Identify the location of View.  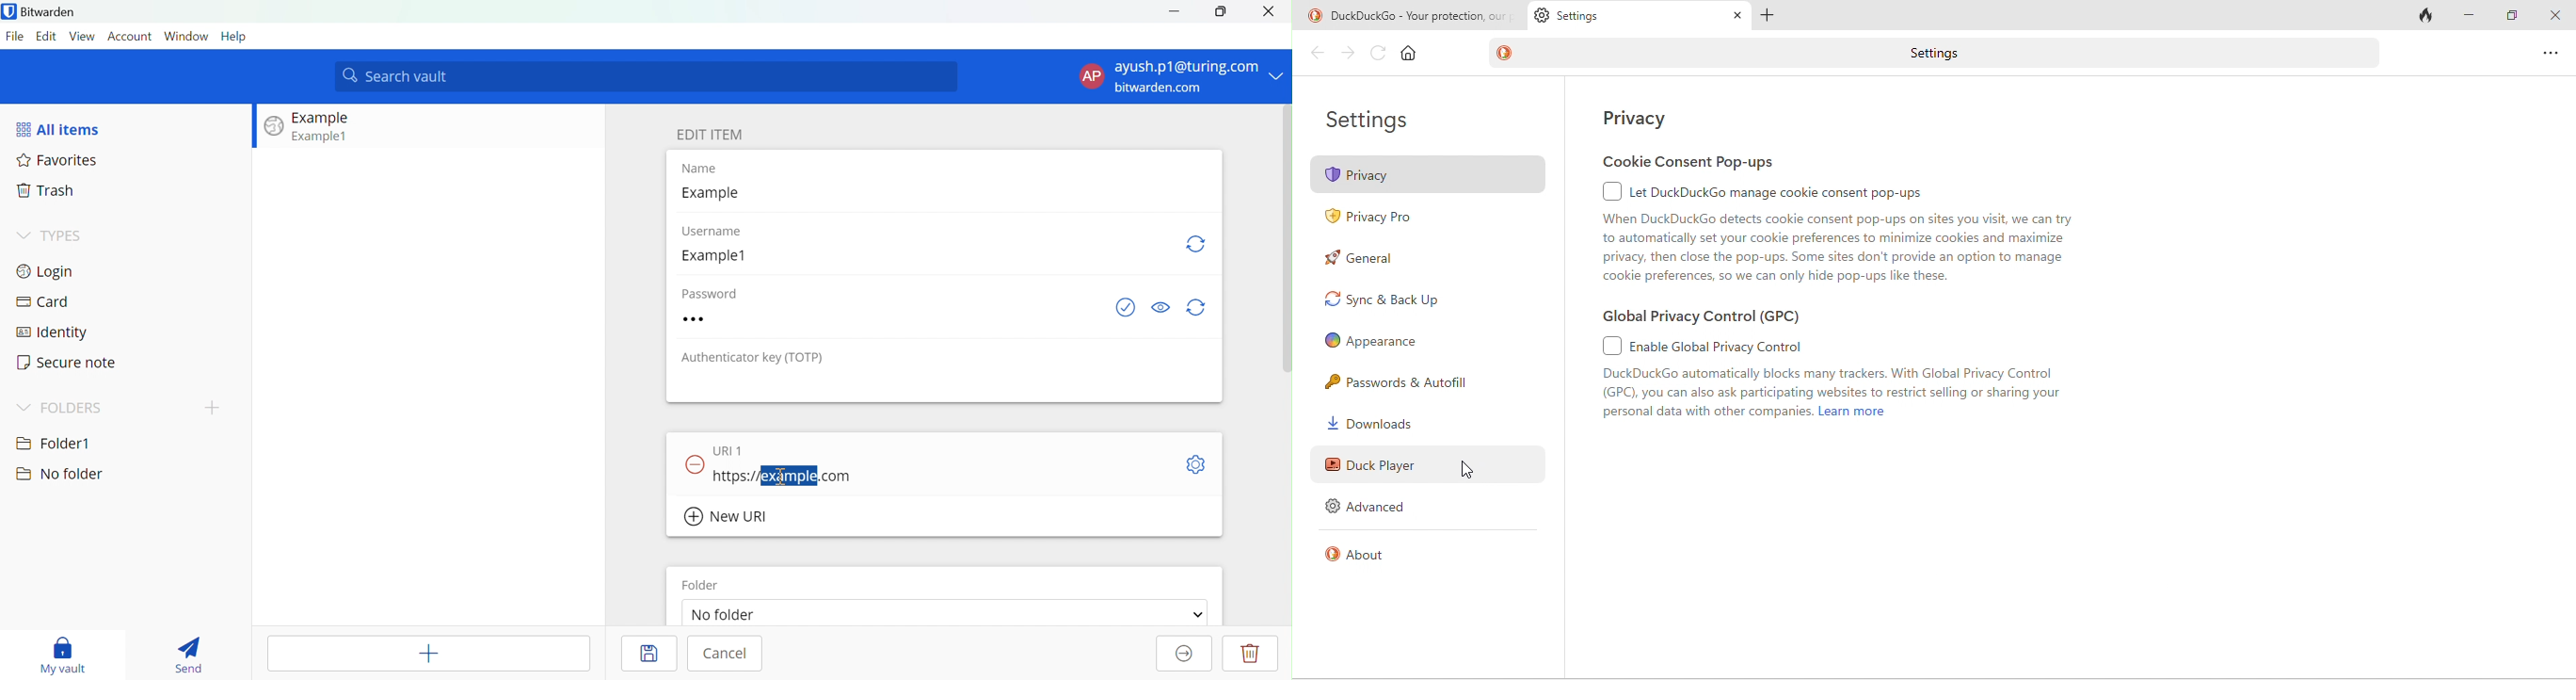
(84, 36).